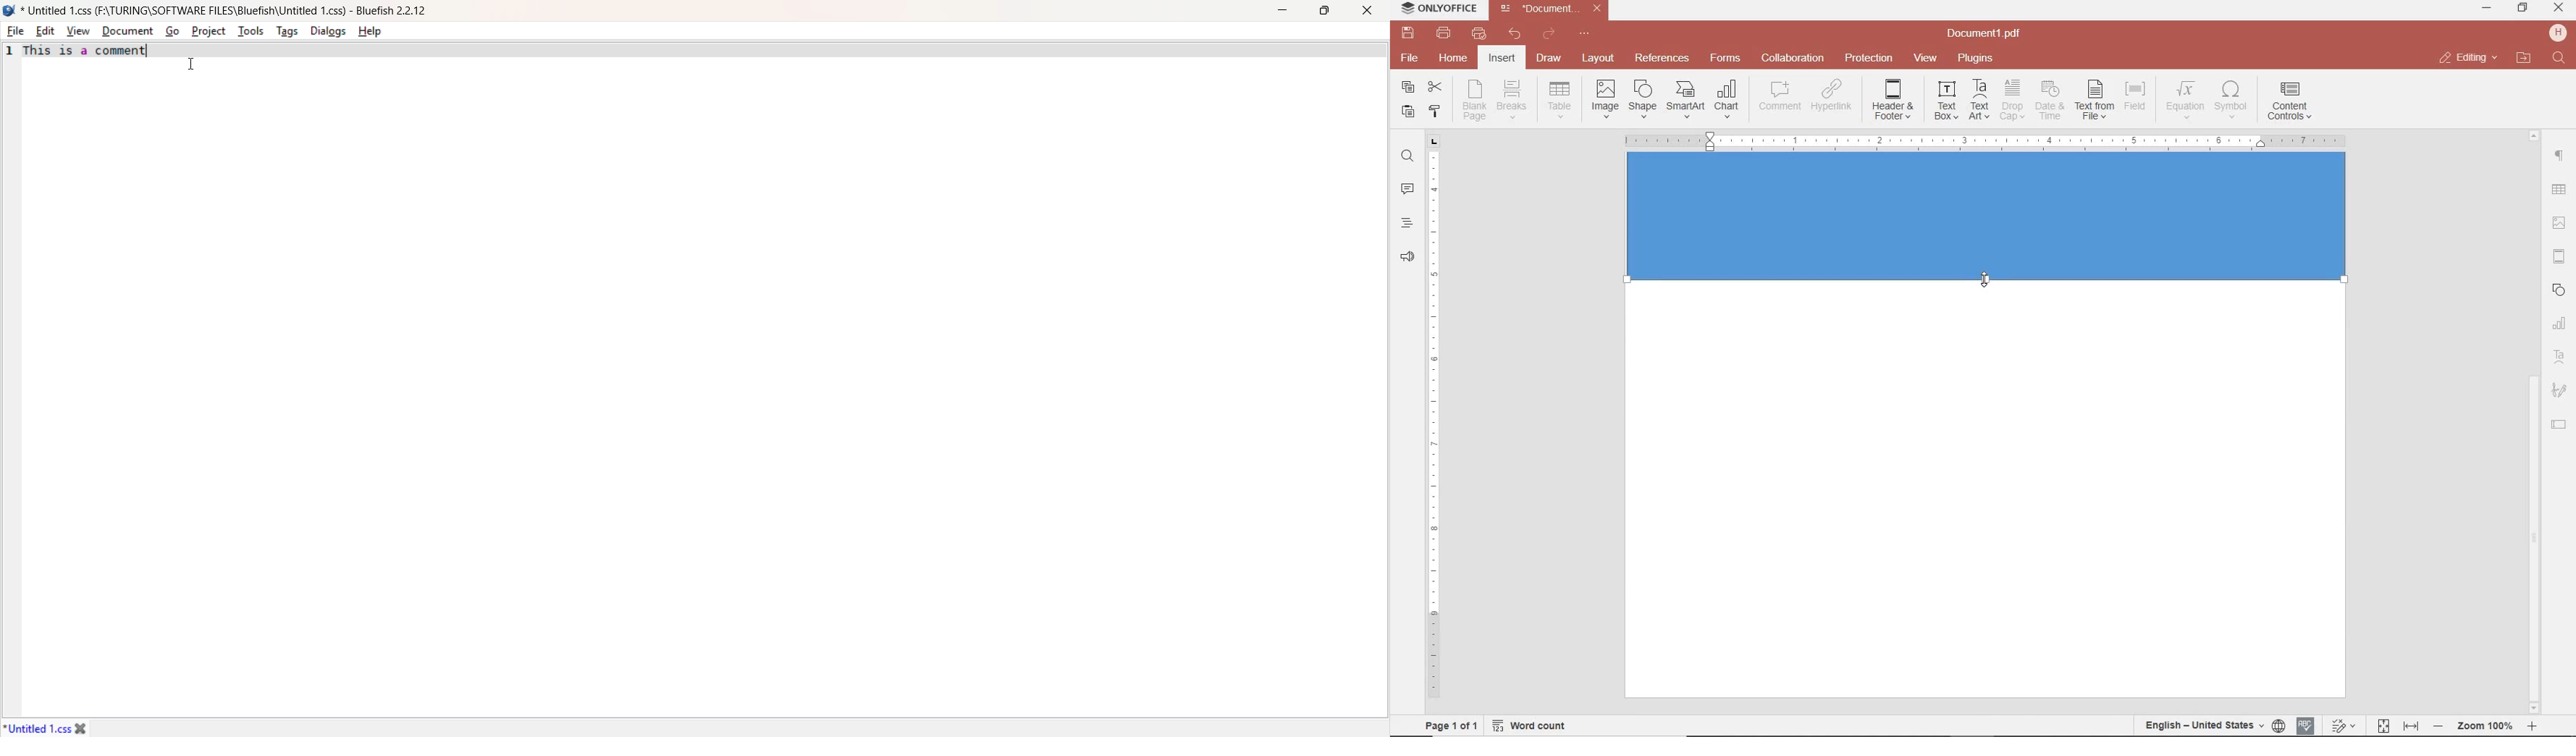 The image size is (2576, 756). I want to click on INSERT CONTENT CONTROLS, so click(2289, 102).